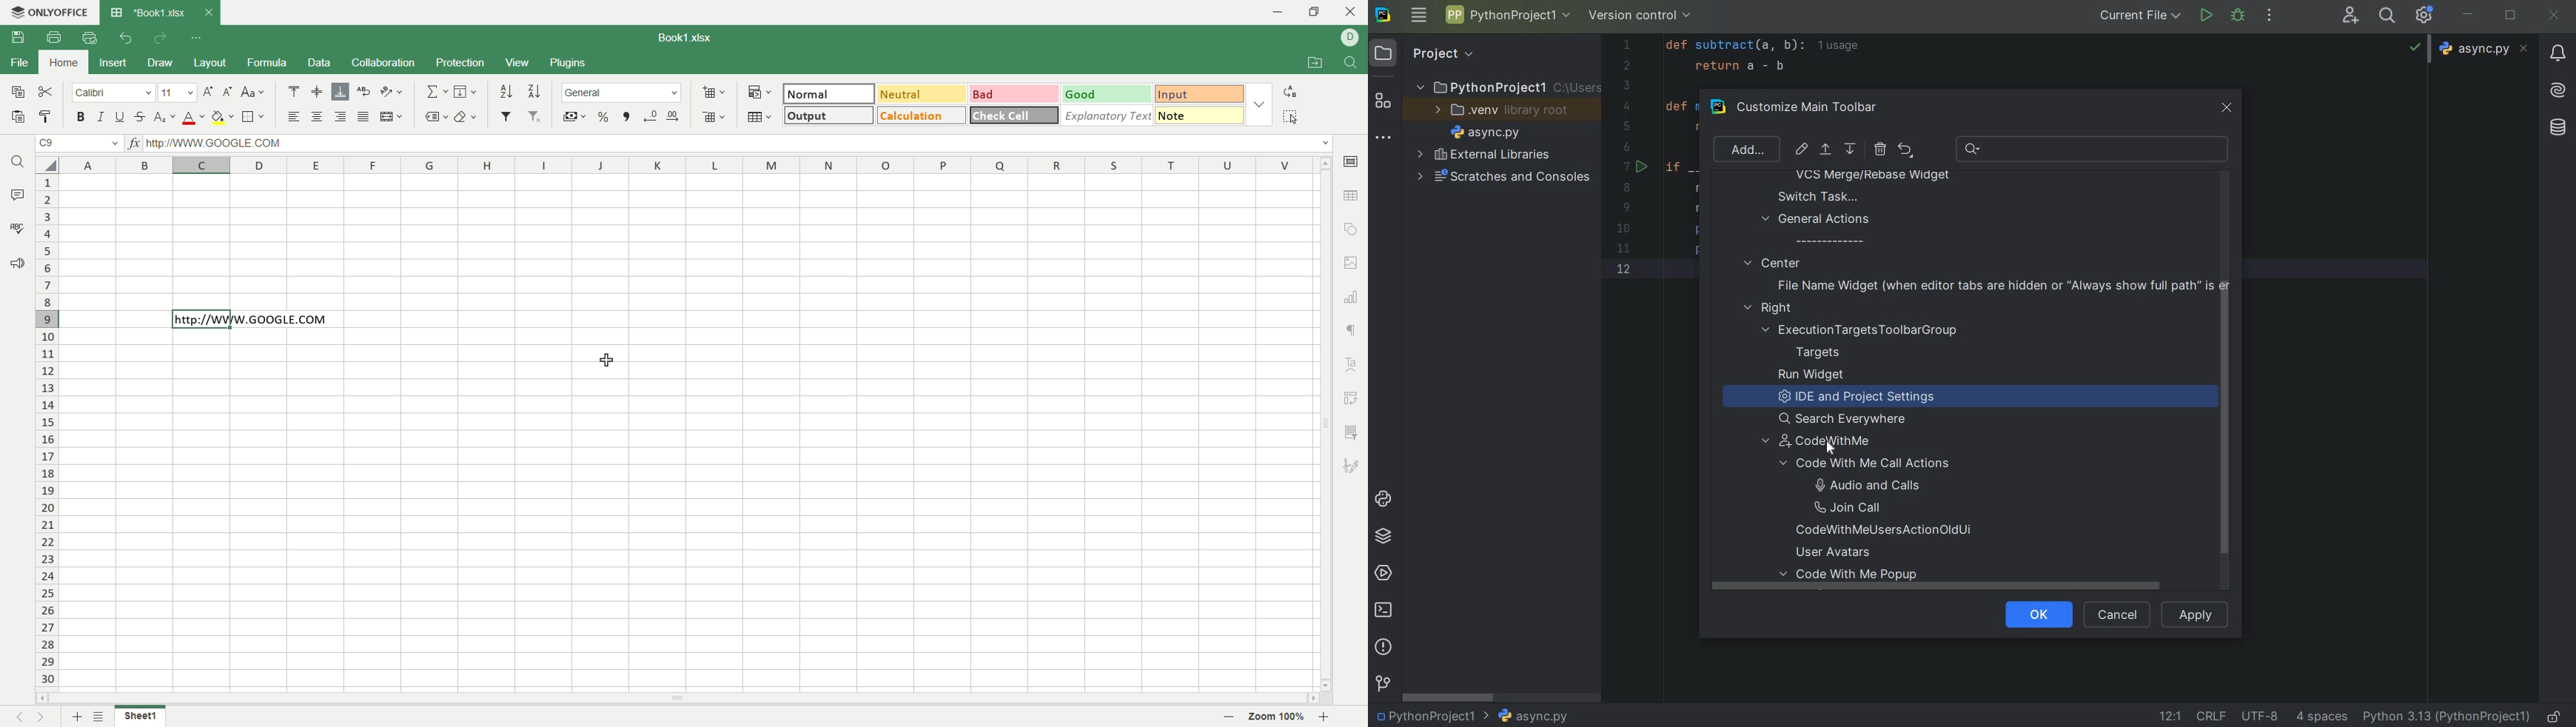 The height and width of the screenshot is (728, 2576). Describe the element at coordinates (1013, 115) in the screenshot. I see `check cell` at that location.